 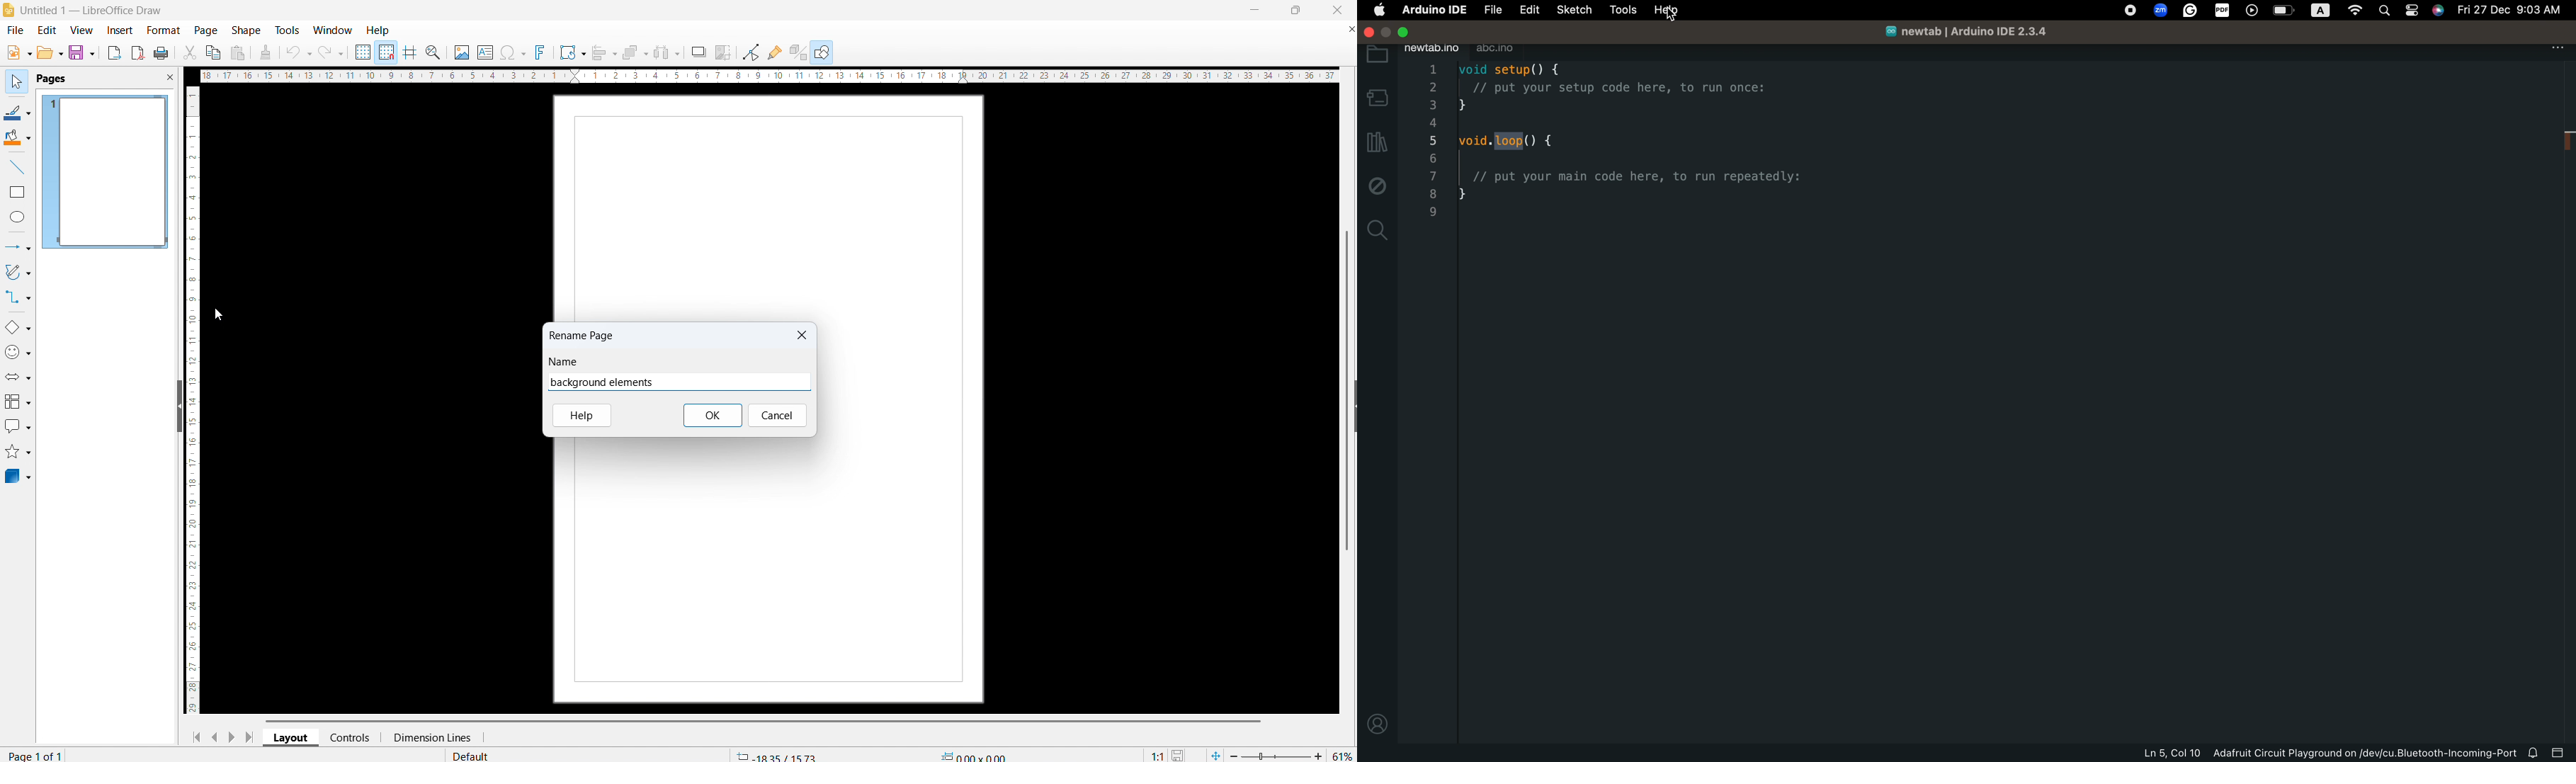 I want to click on shape, so click(x=246, y=30).